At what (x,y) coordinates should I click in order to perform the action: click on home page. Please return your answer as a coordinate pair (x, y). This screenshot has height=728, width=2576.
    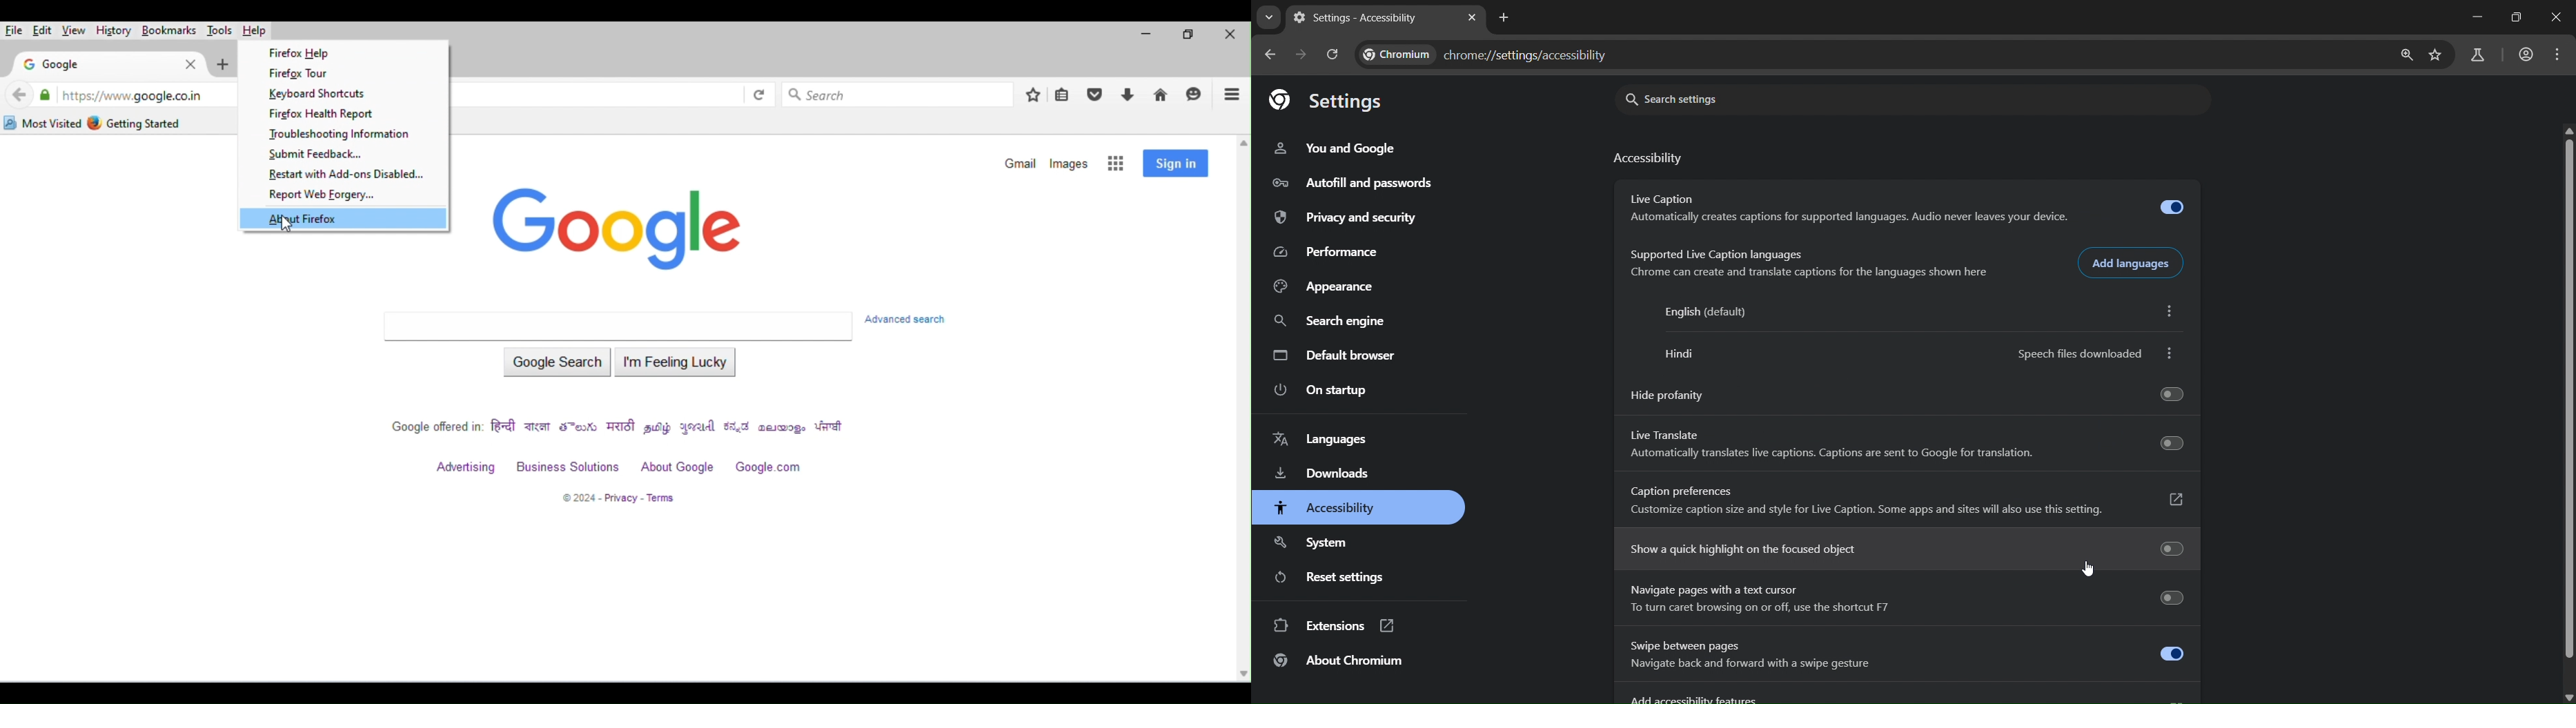
    Looking at the image, I should click on (1161, 96).